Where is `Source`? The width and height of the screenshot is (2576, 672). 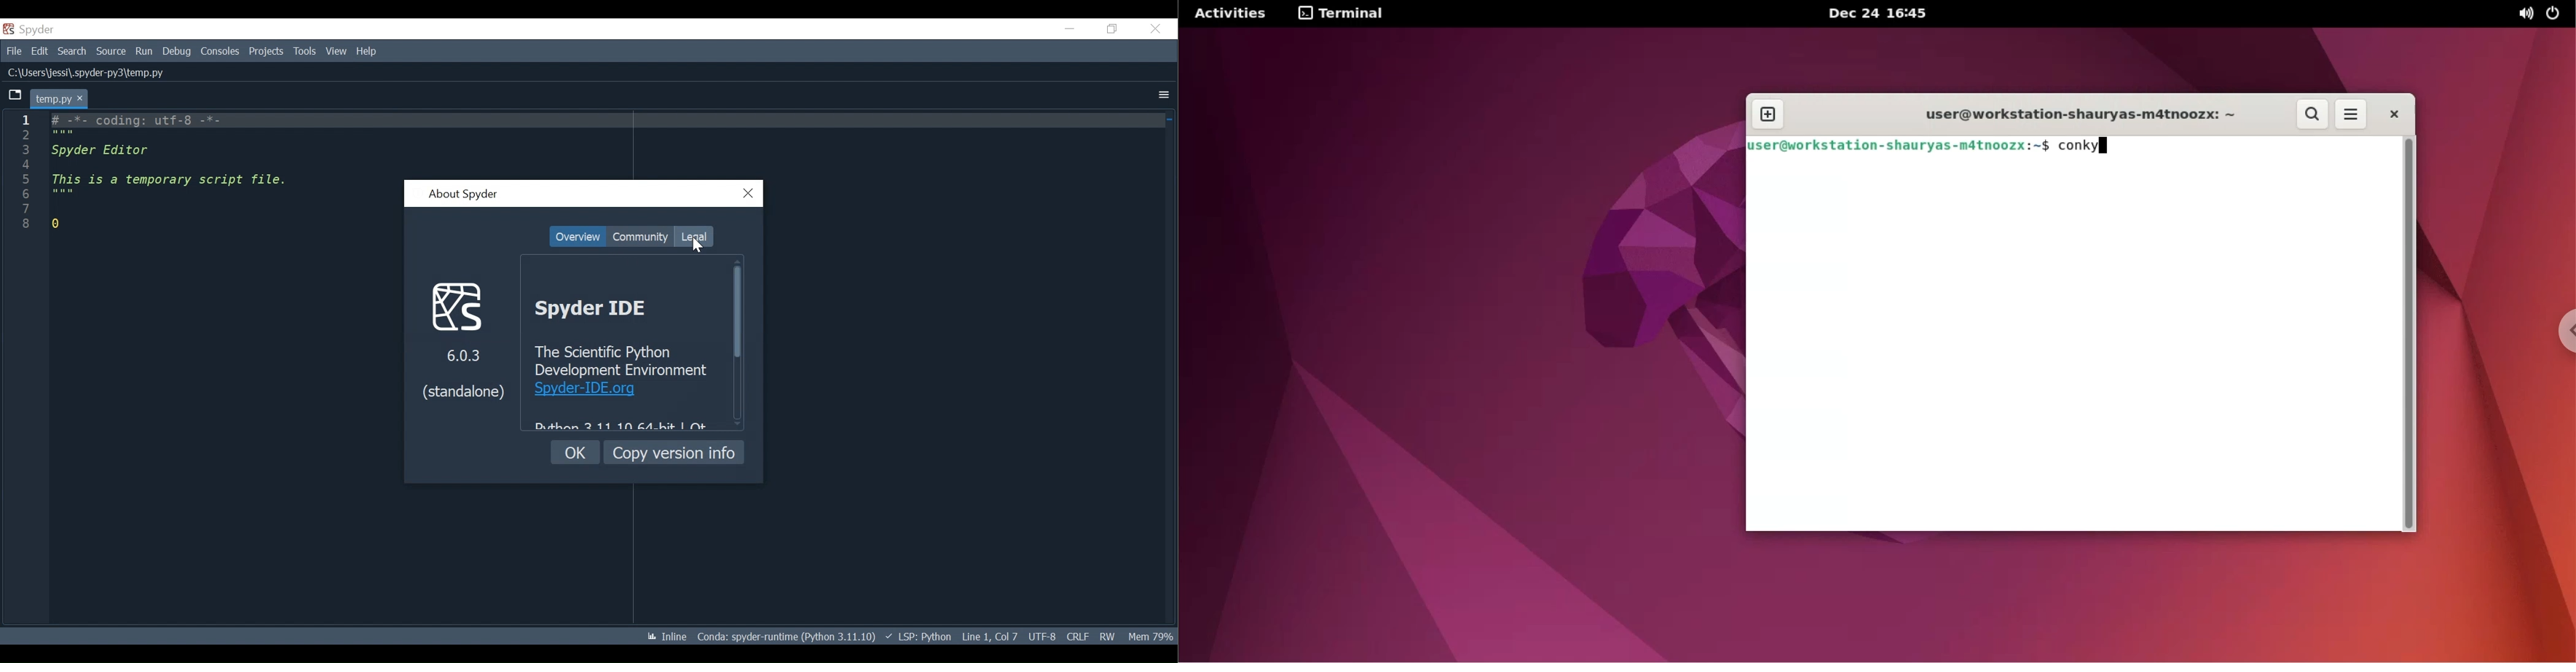 Source is located at coordinates (111, 52).